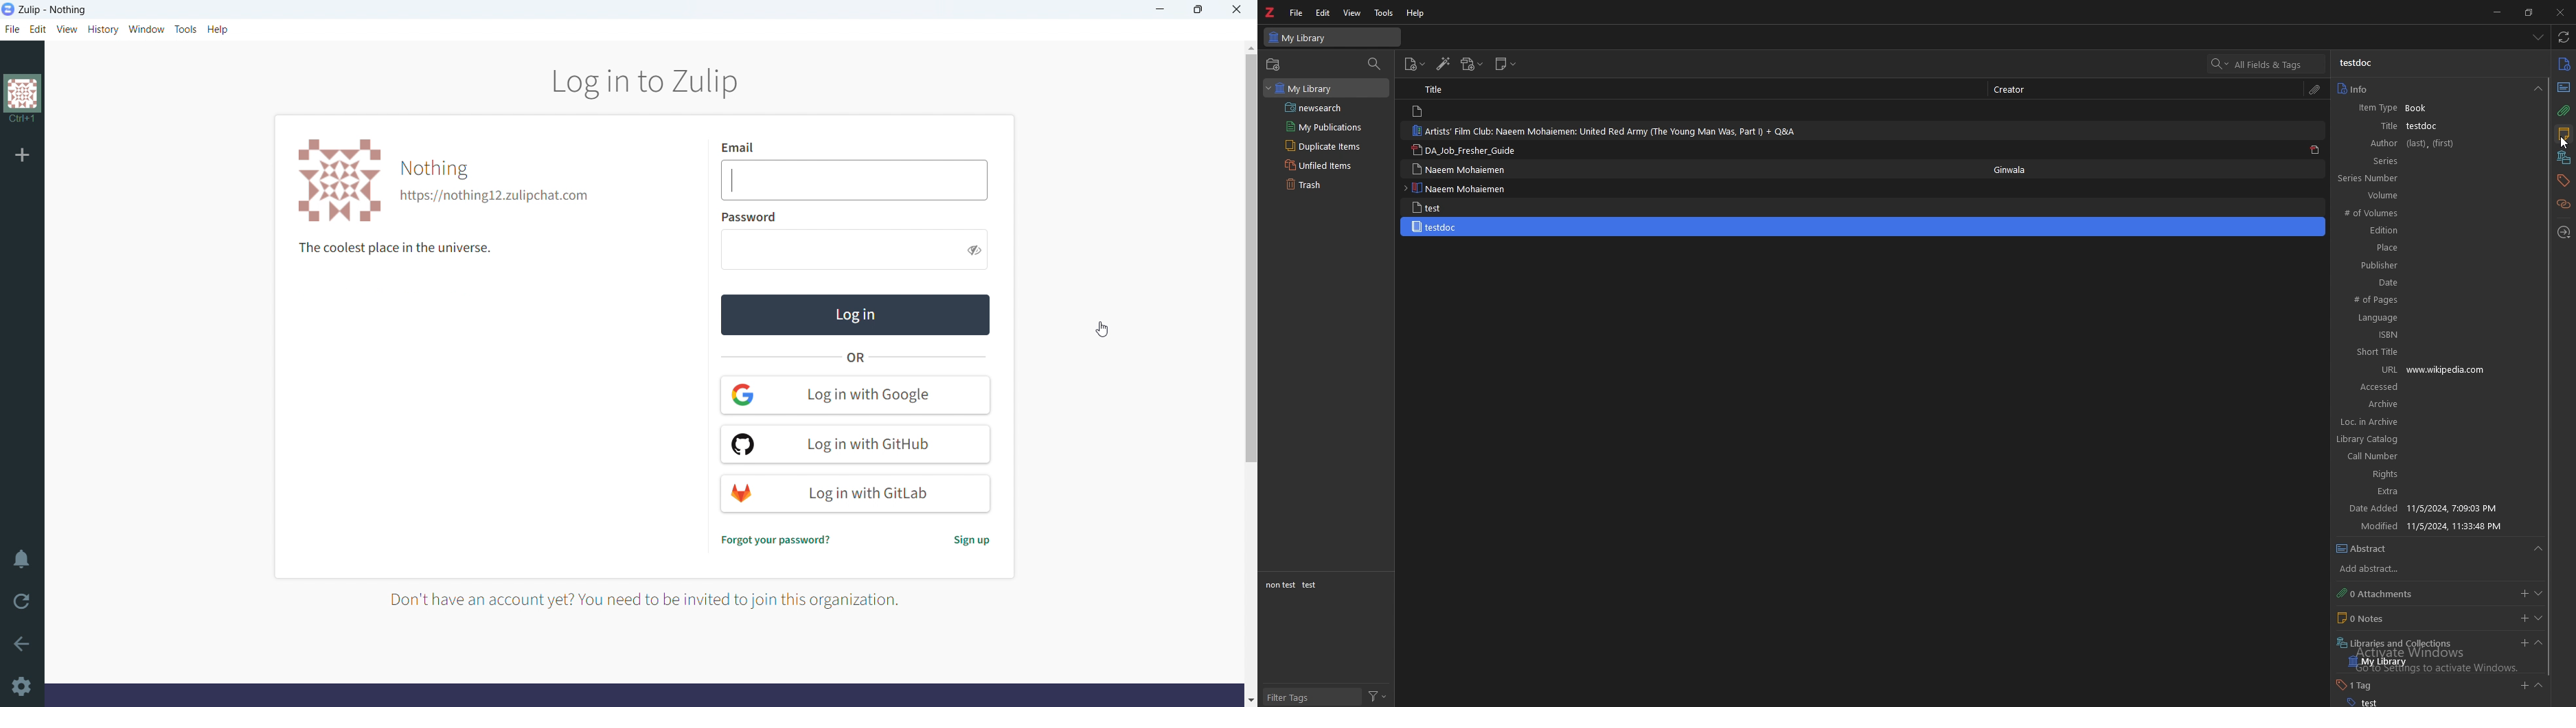 Image resolution: width=2576 pixels, height=728 pixels. Describe the element at coordinates (855, 316) in the screenshot. I see `login` at that location.